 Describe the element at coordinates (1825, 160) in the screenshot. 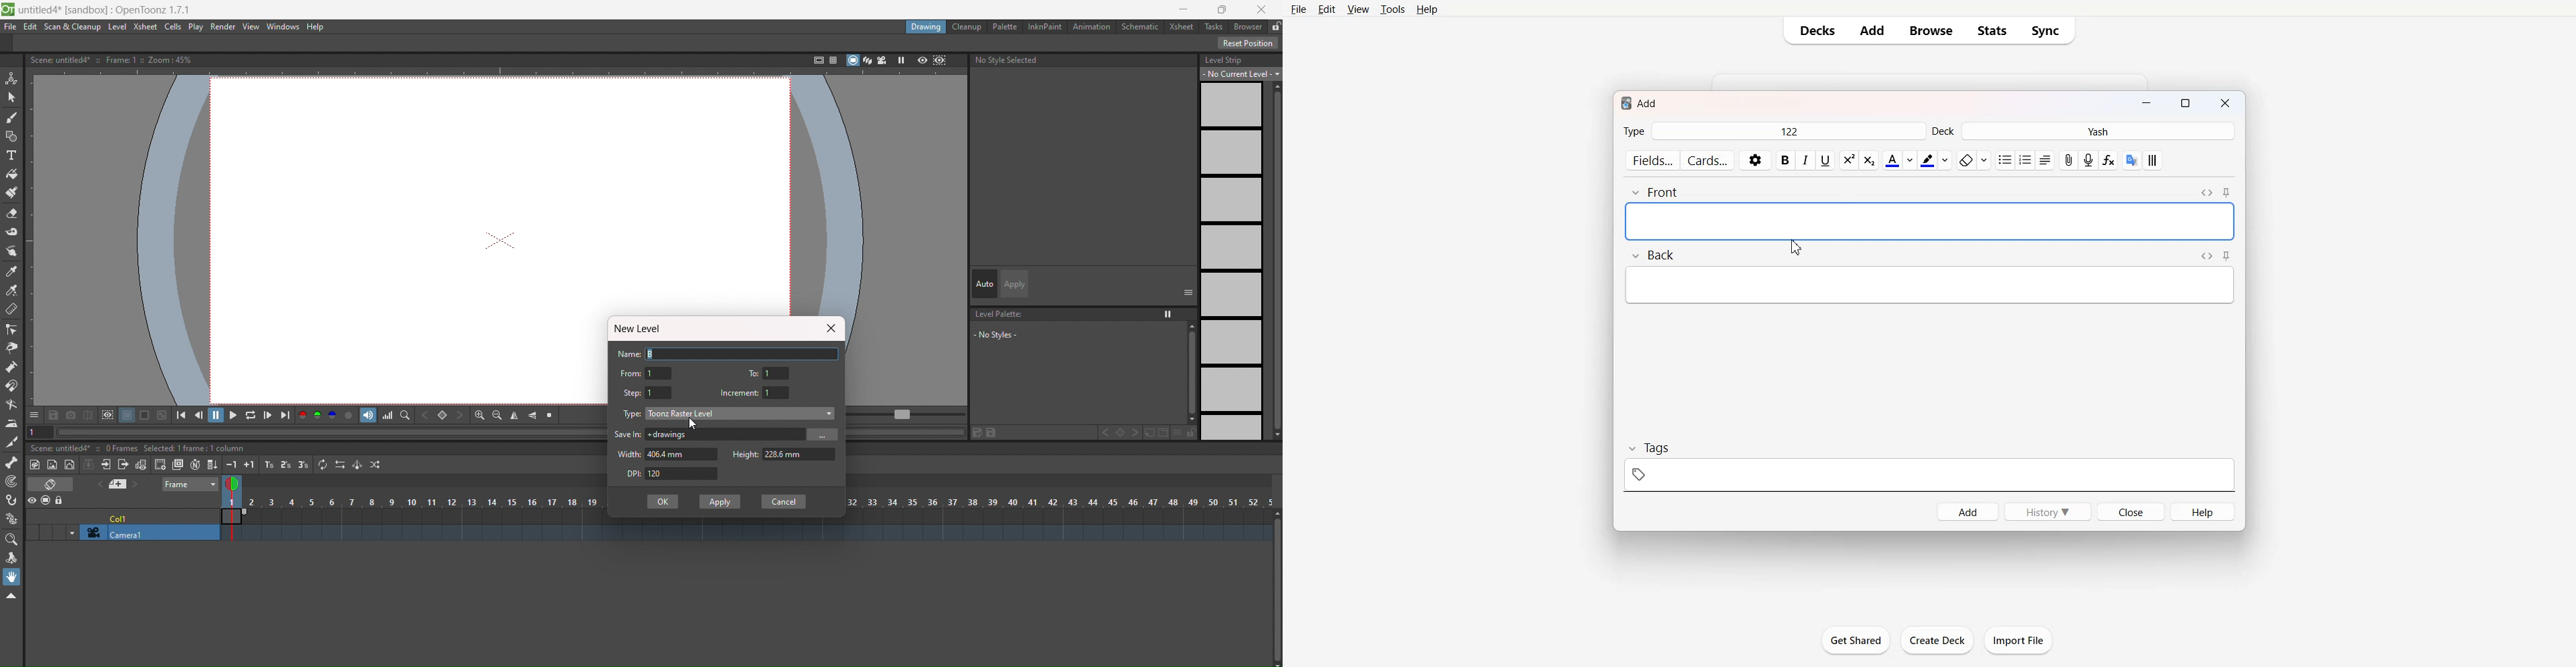

I see `Underline` at that location.